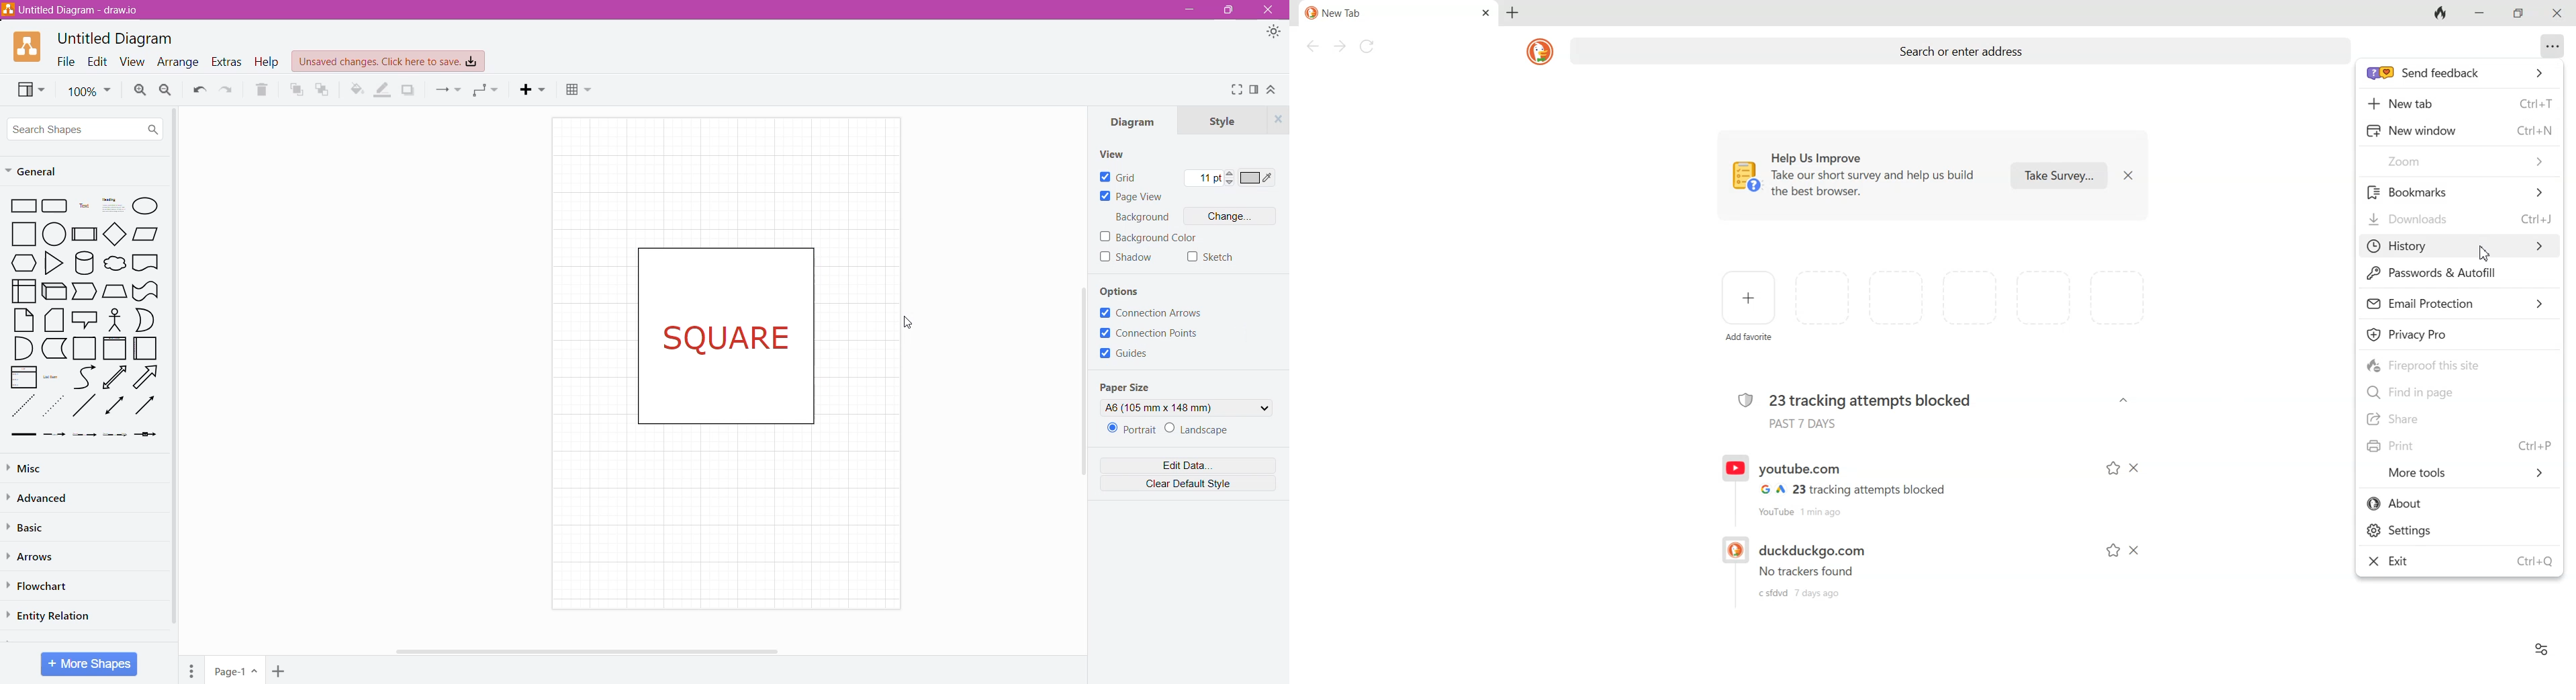 Image resolution: width=2576 pixels, height=700 pixels. Describe the element at coordinates (145, 434) in the screenshot. I see `Arrow with a Box` at that location.